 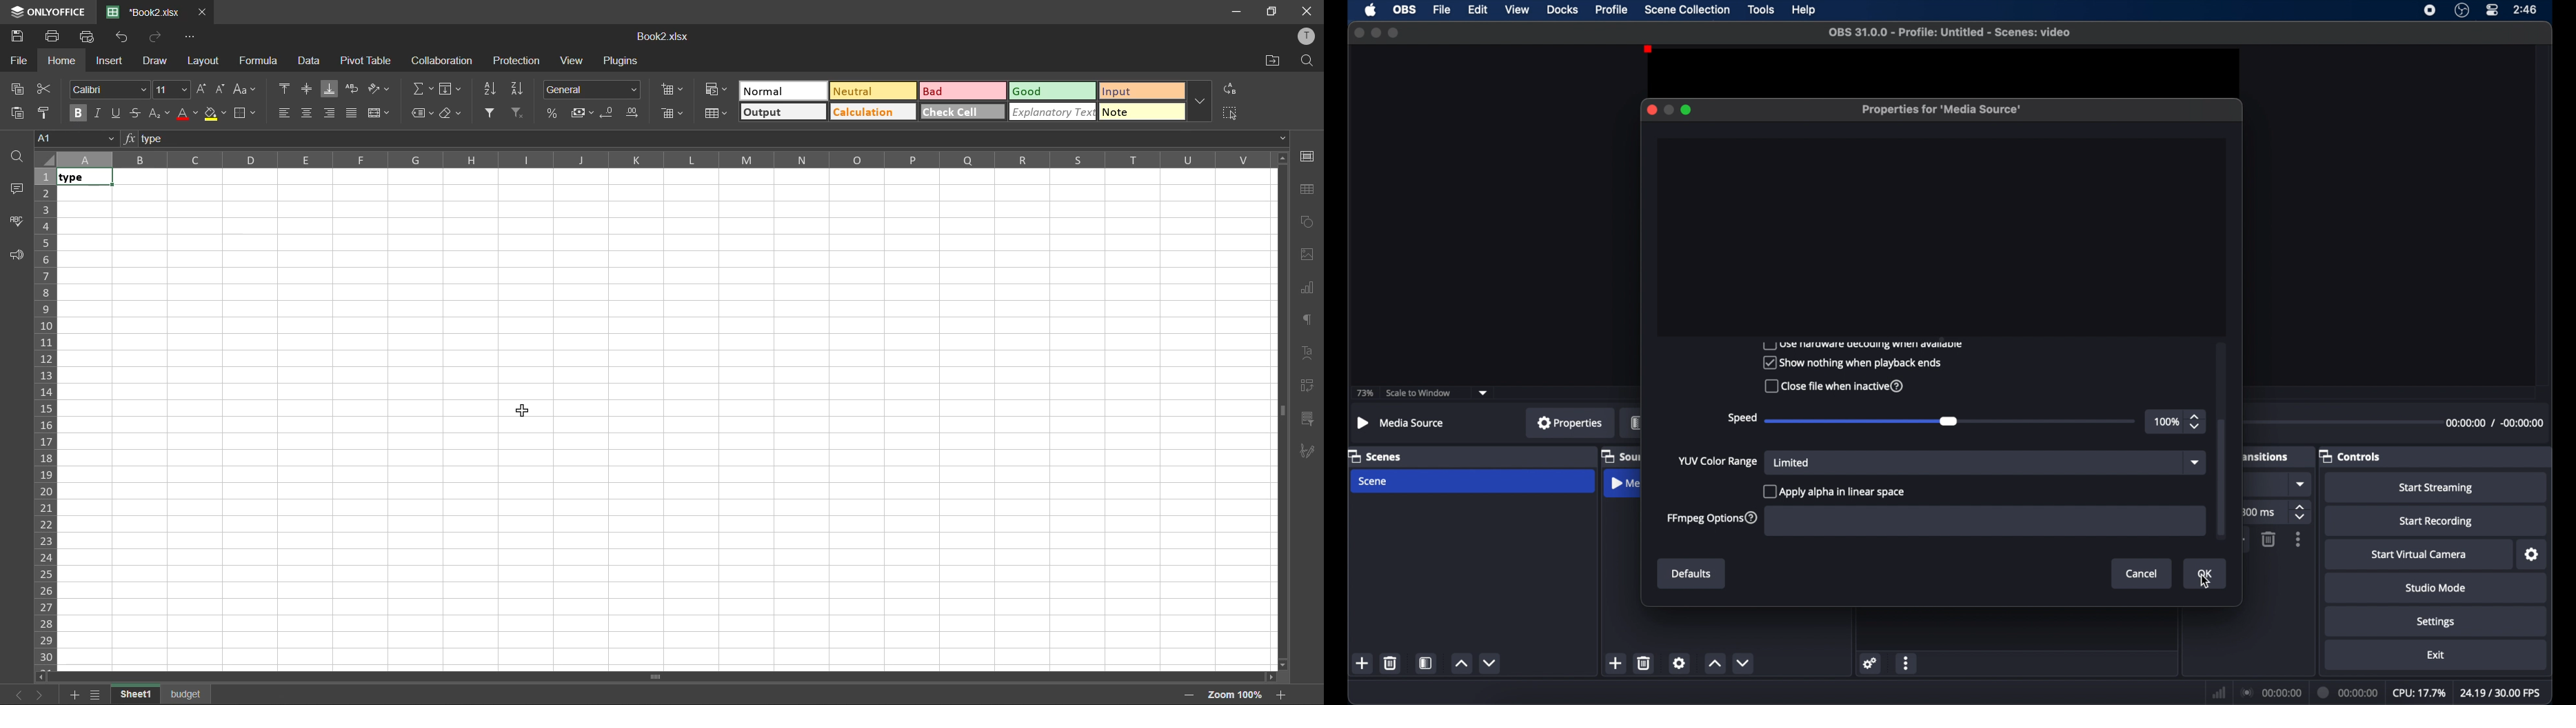 What do you see at coordinates (1679, 663) in the screenshot?
I see `settings` at bounding box center [1679, 663].